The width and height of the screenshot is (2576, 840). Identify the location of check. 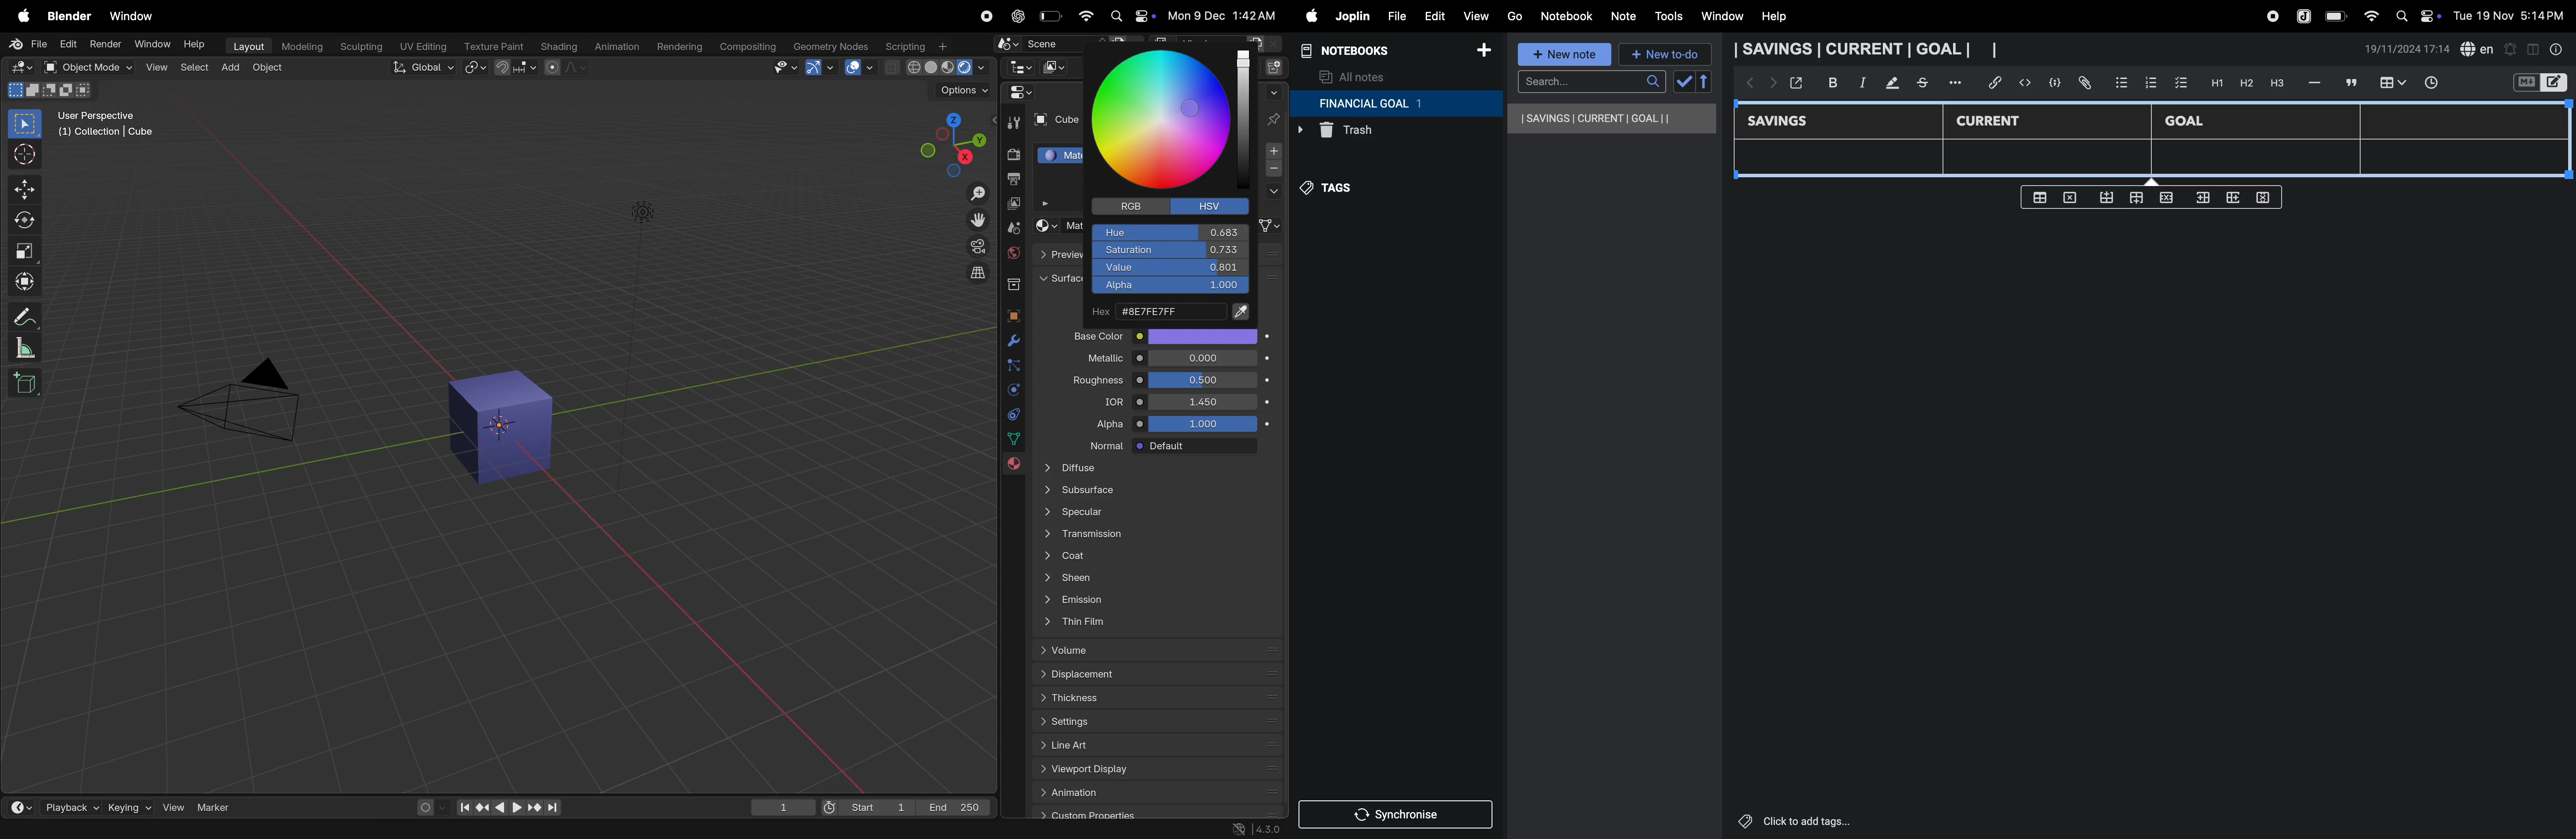
(1683, 82).